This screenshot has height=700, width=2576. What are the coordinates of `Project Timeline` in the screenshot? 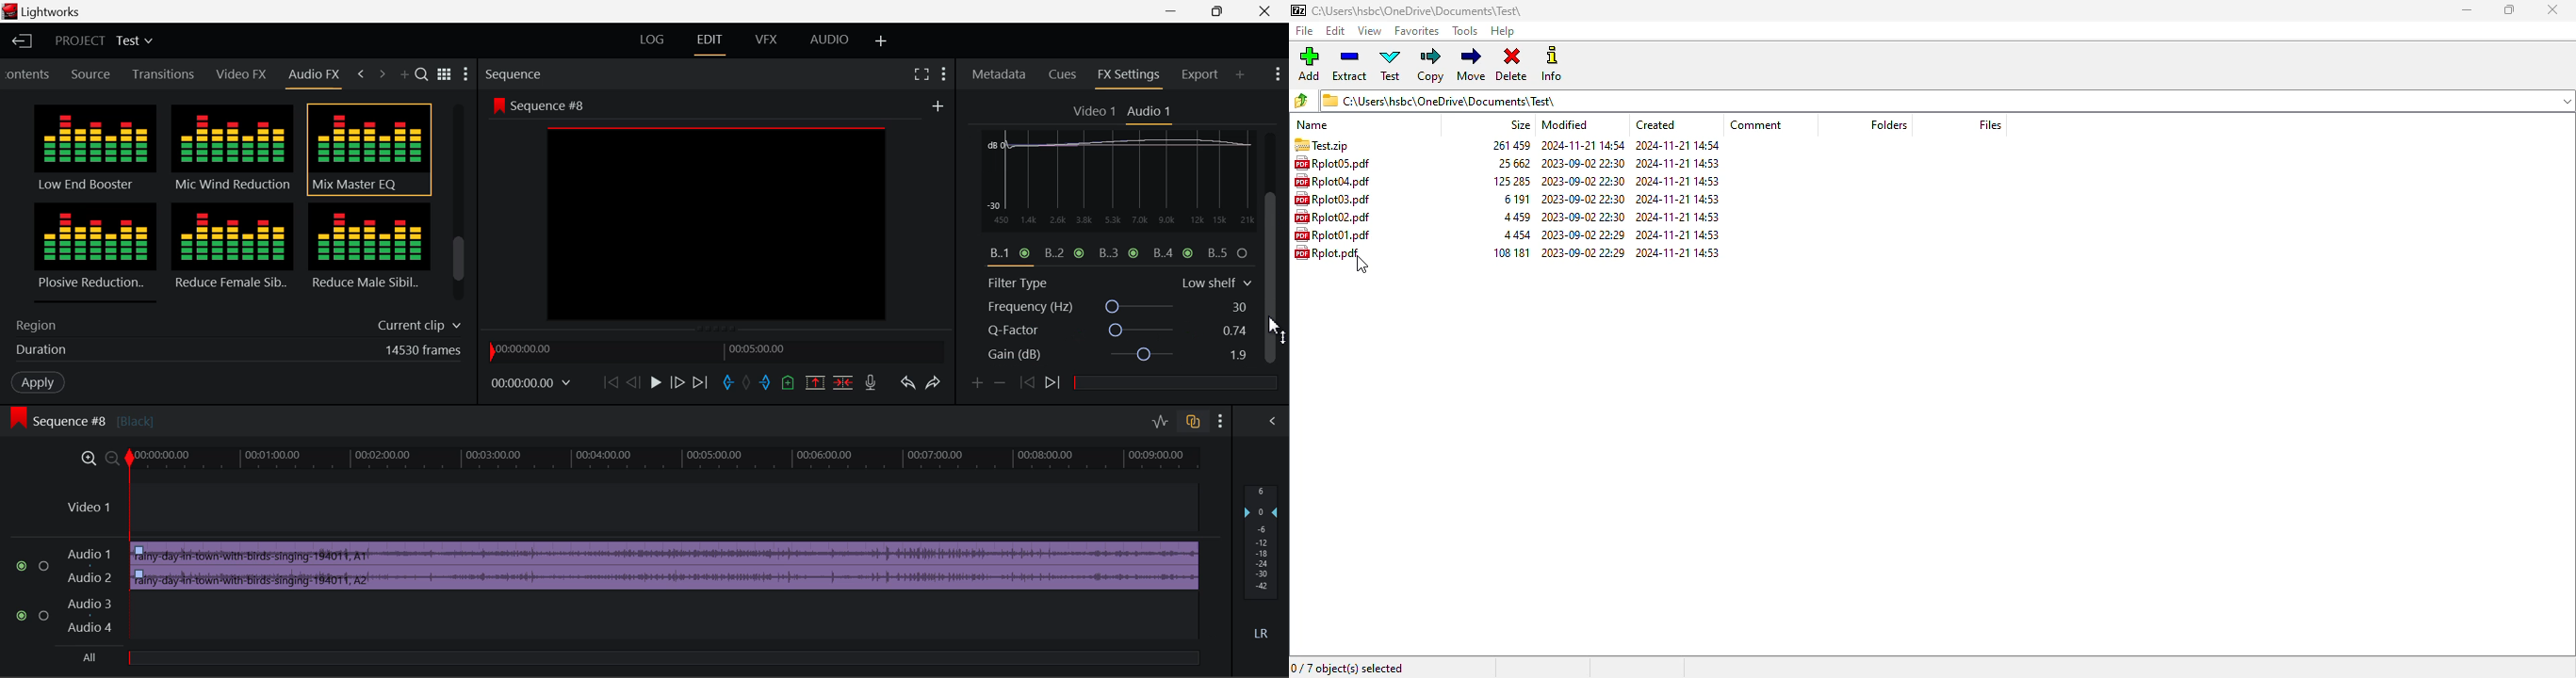 It's located at (668, 460).